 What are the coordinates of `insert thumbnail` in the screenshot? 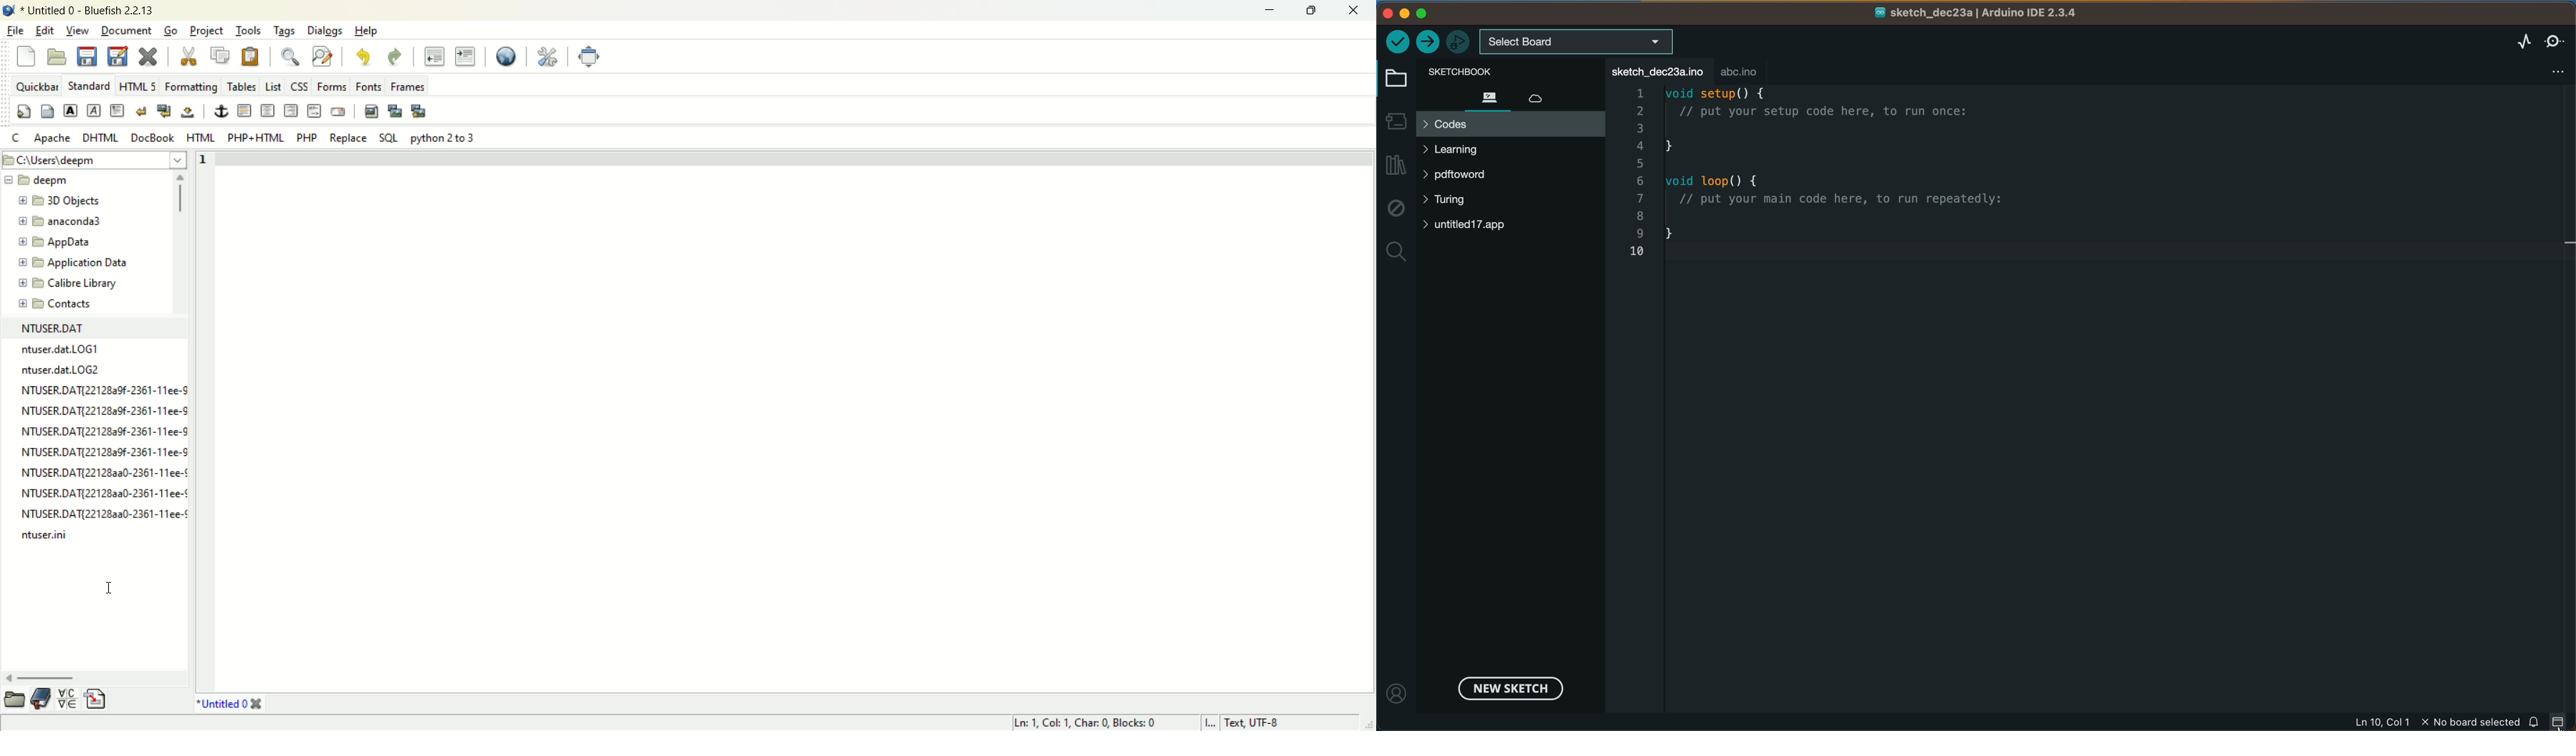 It's located at (396, 112).